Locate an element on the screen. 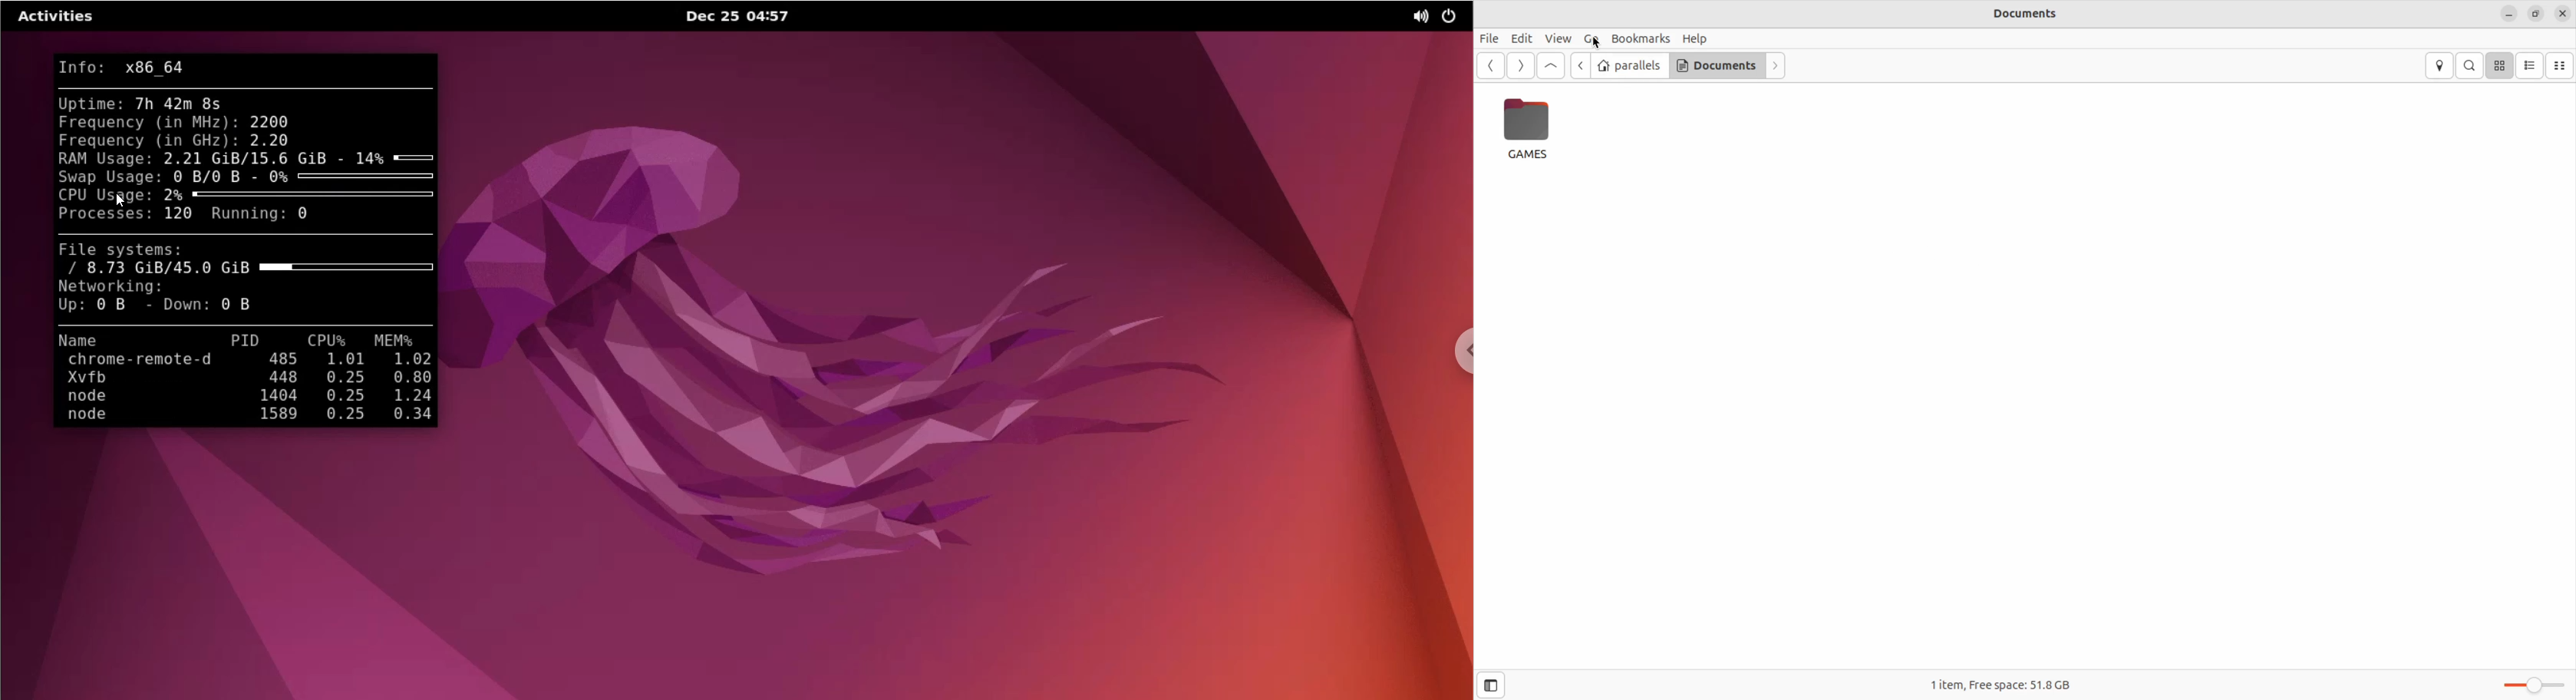 The width and height of the screenshot is (2576, 700). 7h 42m 8s is located at coordinates (173, 104).